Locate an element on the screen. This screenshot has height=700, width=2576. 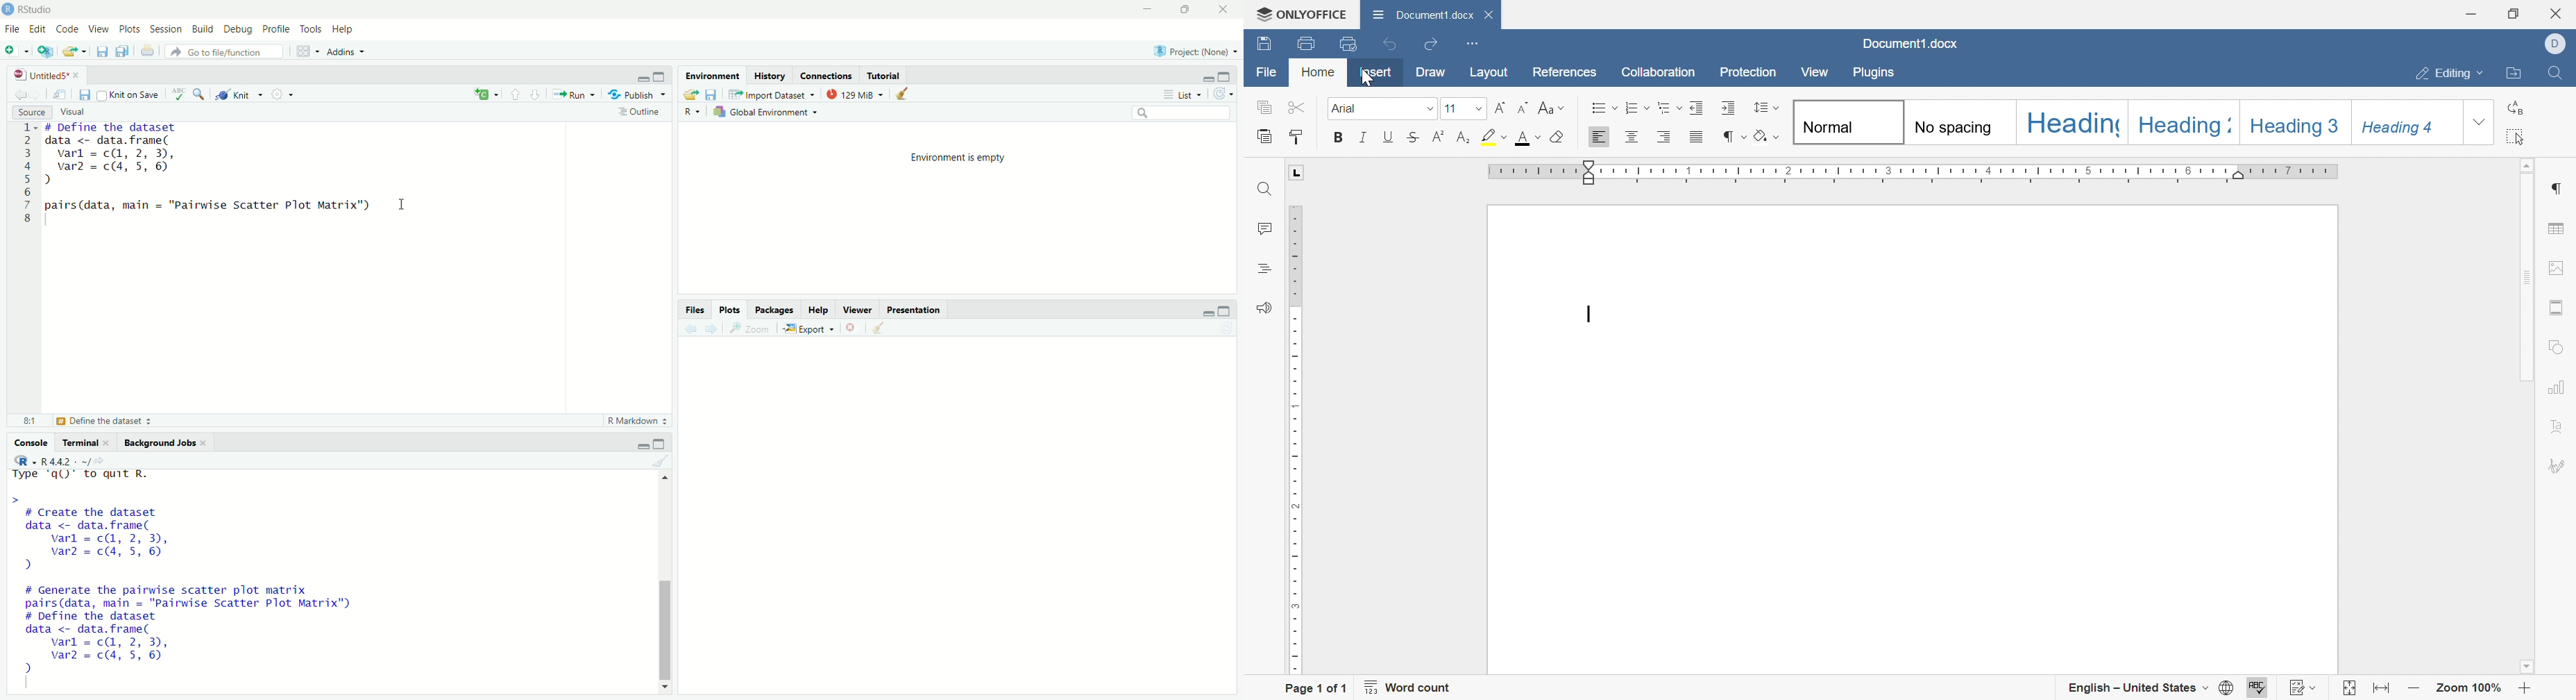
Maximize is located at coordinates (661, 443).